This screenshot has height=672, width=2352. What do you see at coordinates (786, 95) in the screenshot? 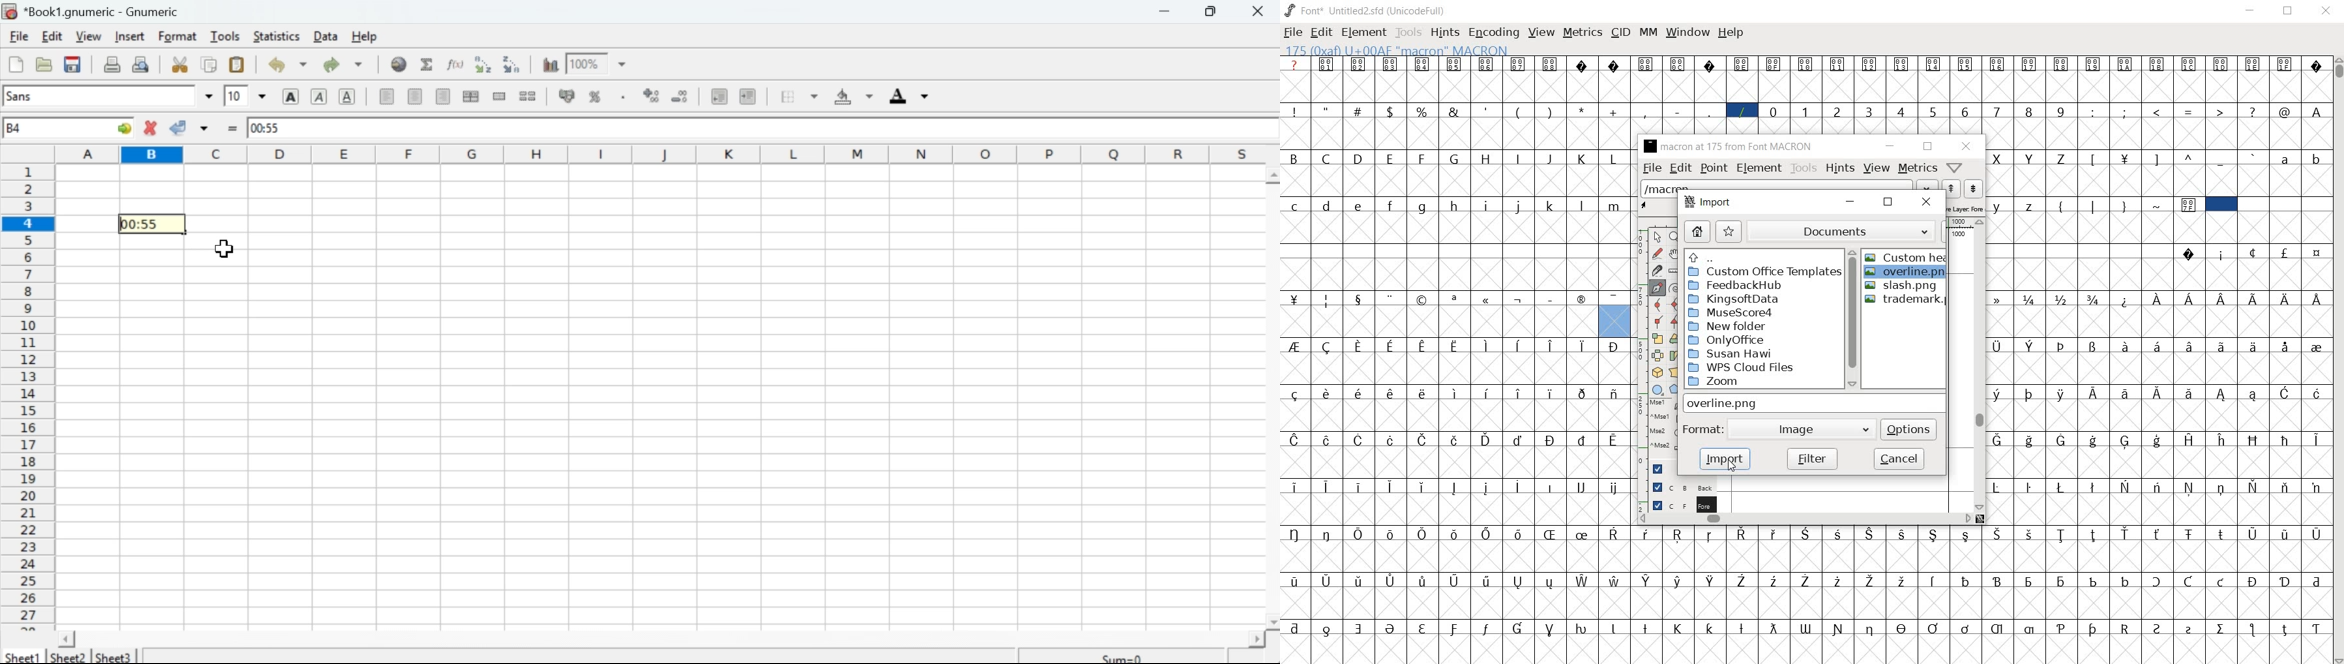
I see `Border` at bounding box center [786, 95].